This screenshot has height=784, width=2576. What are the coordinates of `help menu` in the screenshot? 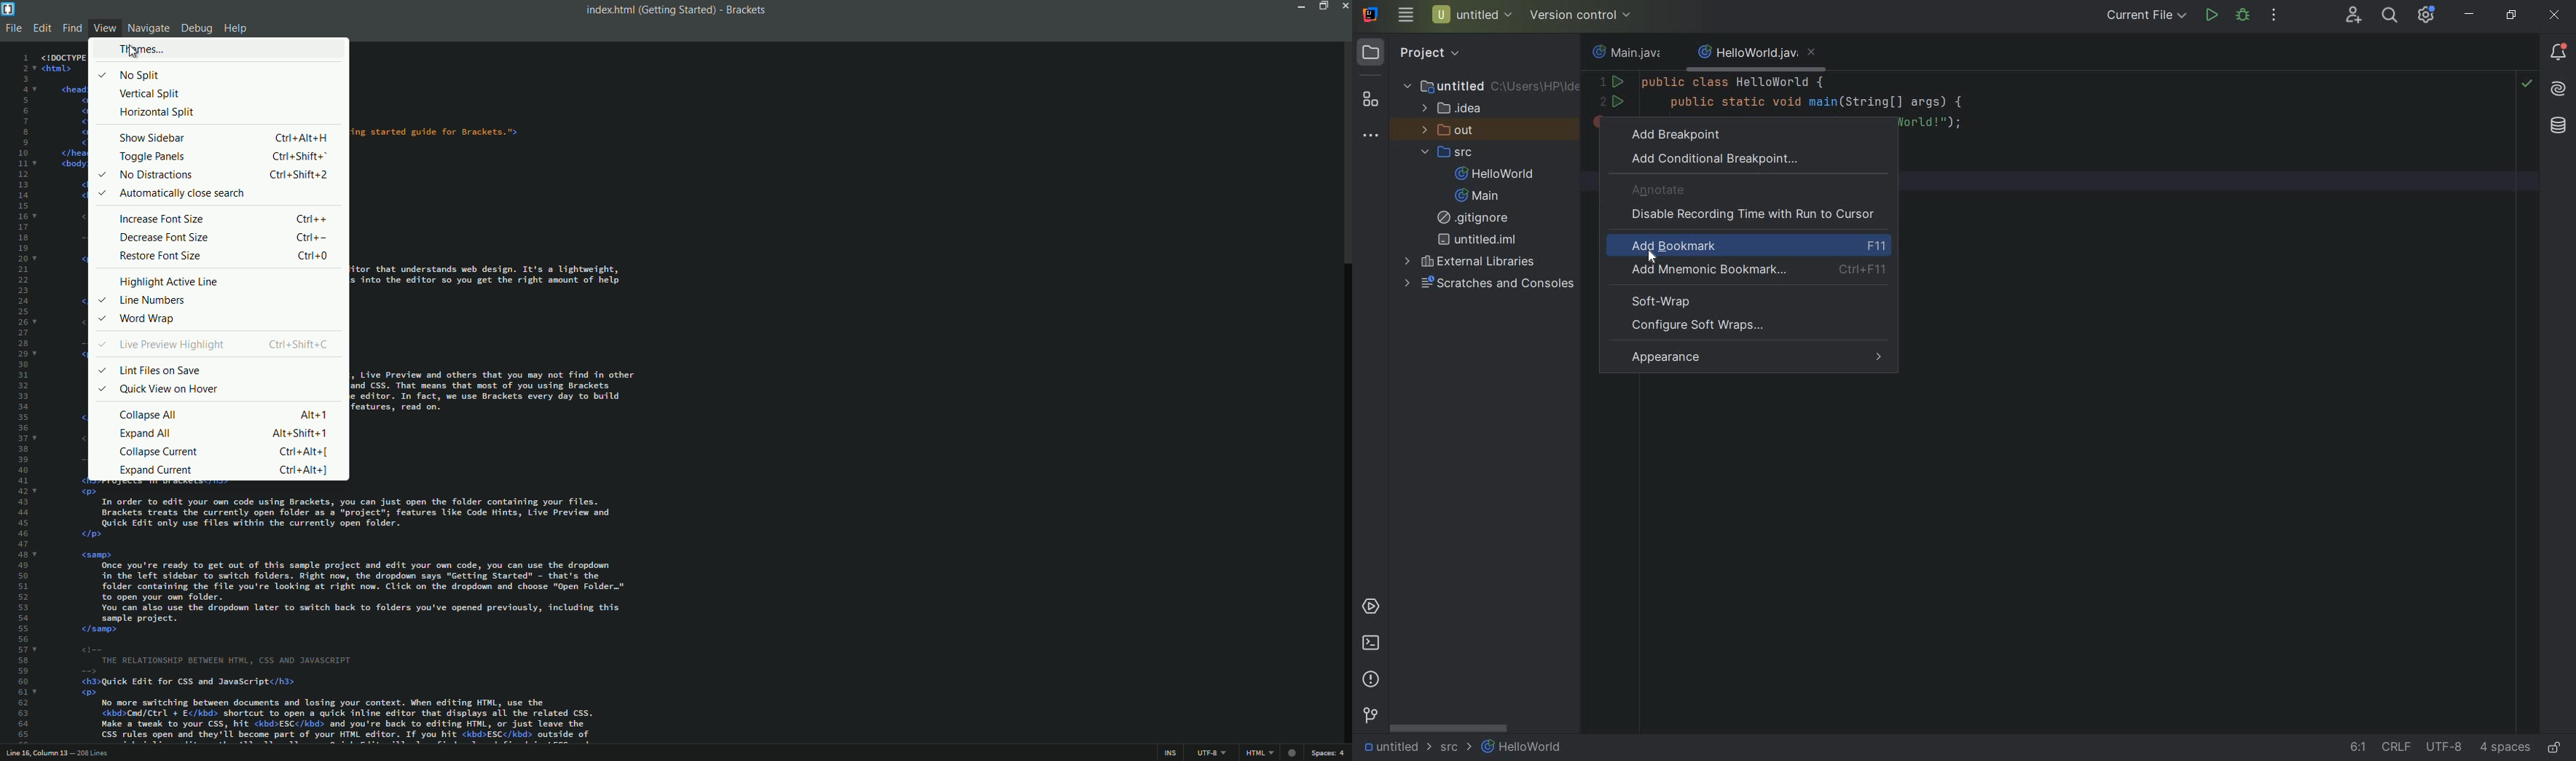 It's located at (236, 30).